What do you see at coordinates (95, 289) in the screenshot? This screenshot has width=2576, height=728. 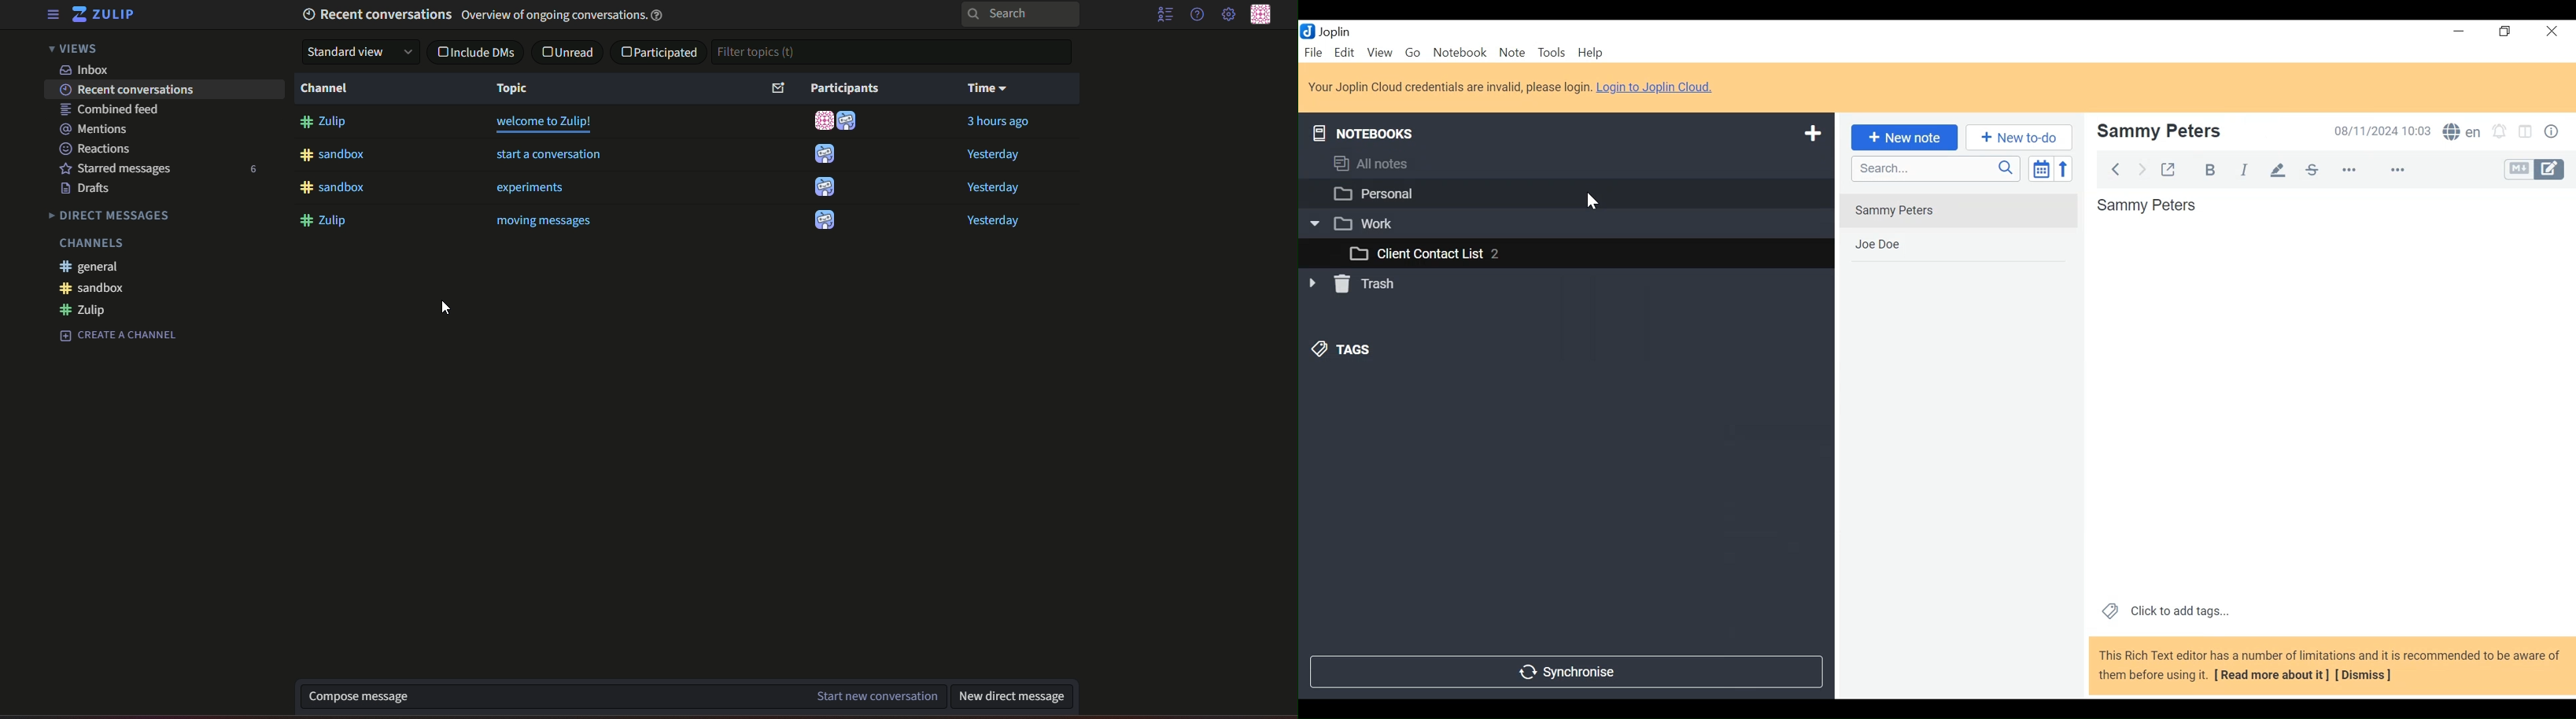 I see `sandbox` at bounding box center [95, 289].